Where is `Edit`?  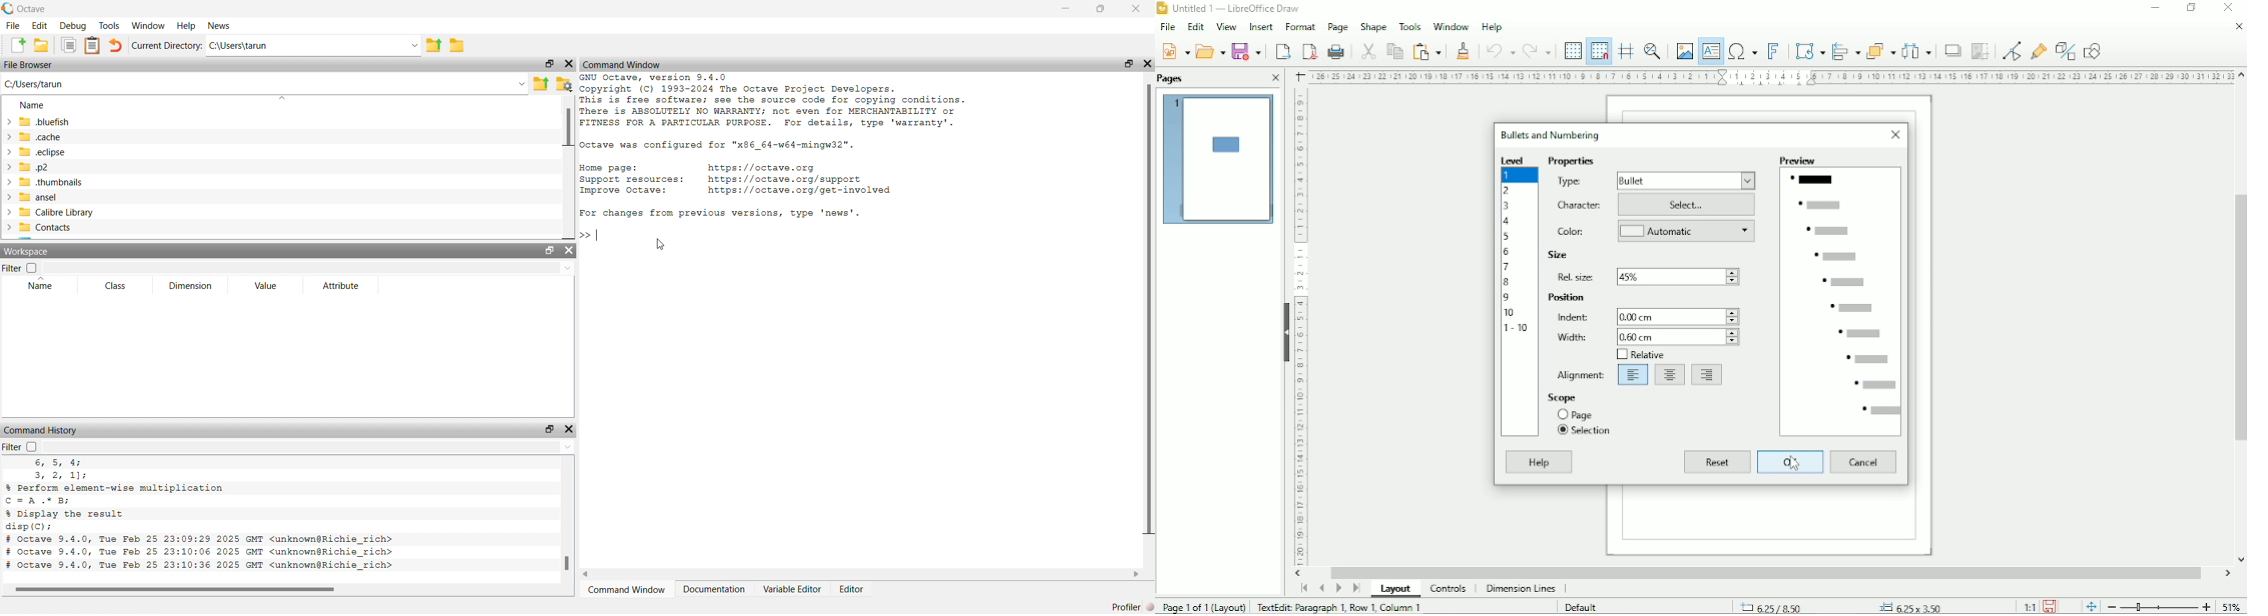 Edit is located at coordinates (1197, 26).